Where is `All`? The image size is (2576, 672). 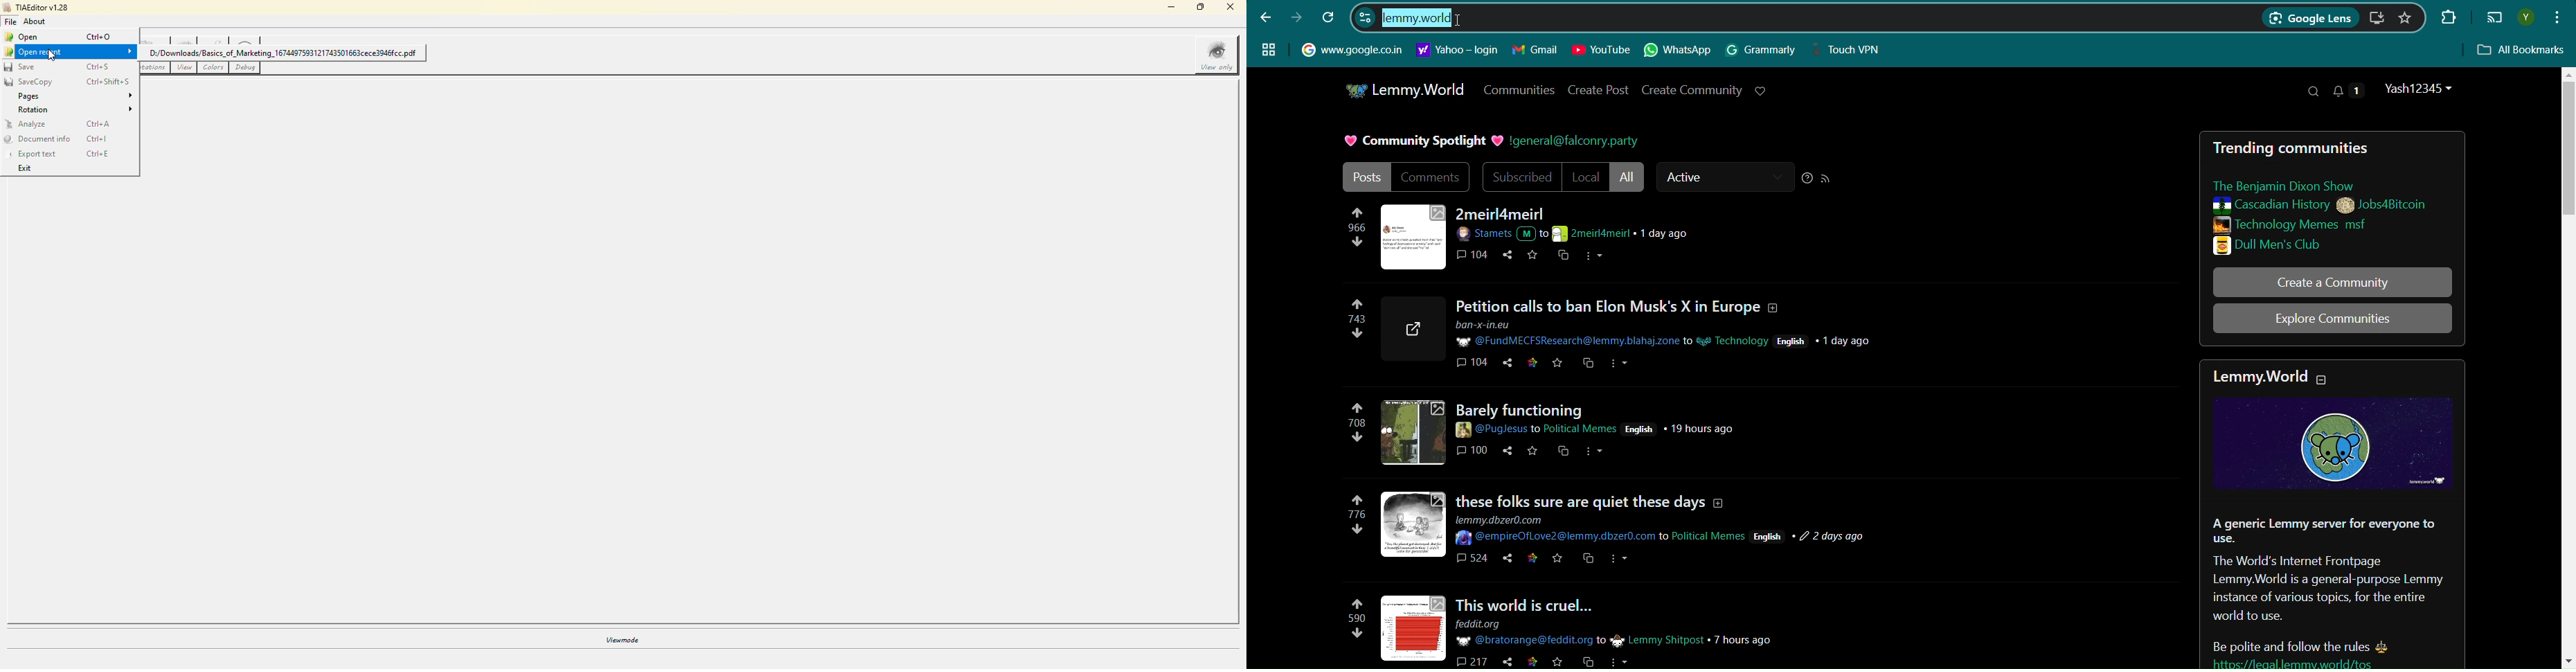 All is located at coordinates (1629, 177).